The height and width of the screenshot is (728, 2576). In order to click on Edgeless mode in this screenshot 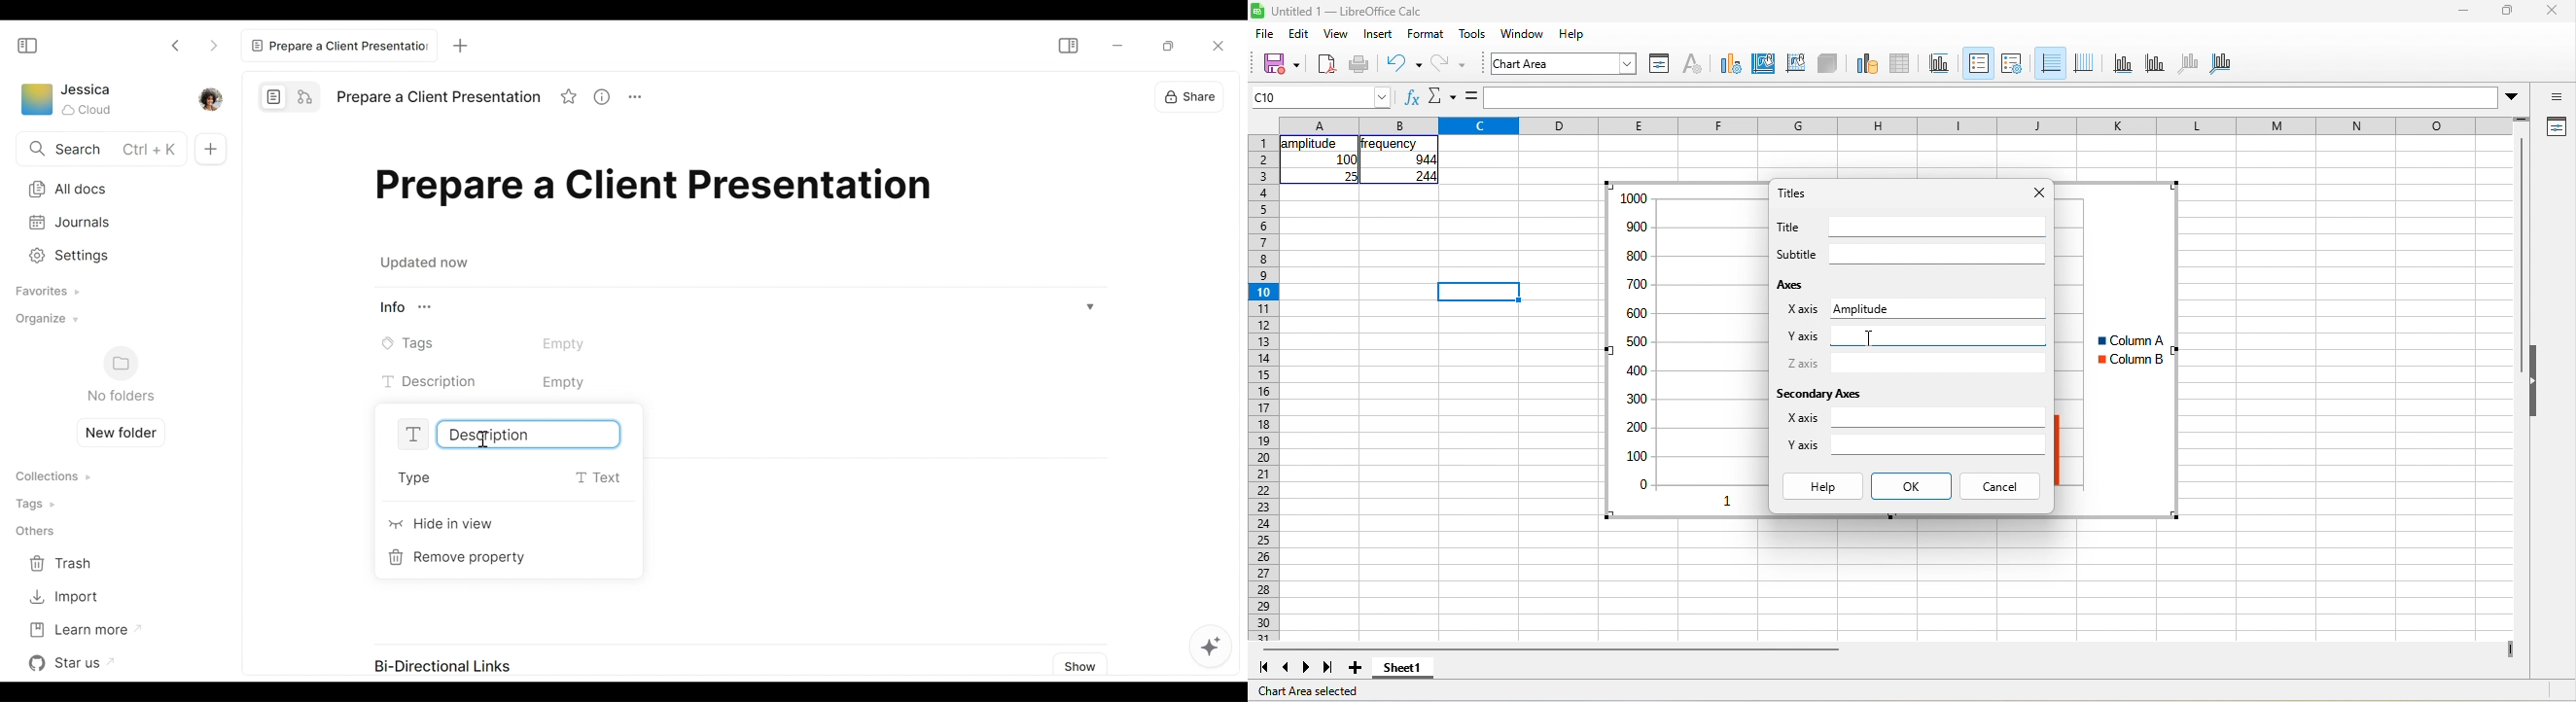, I will do `click(307, 96)`.